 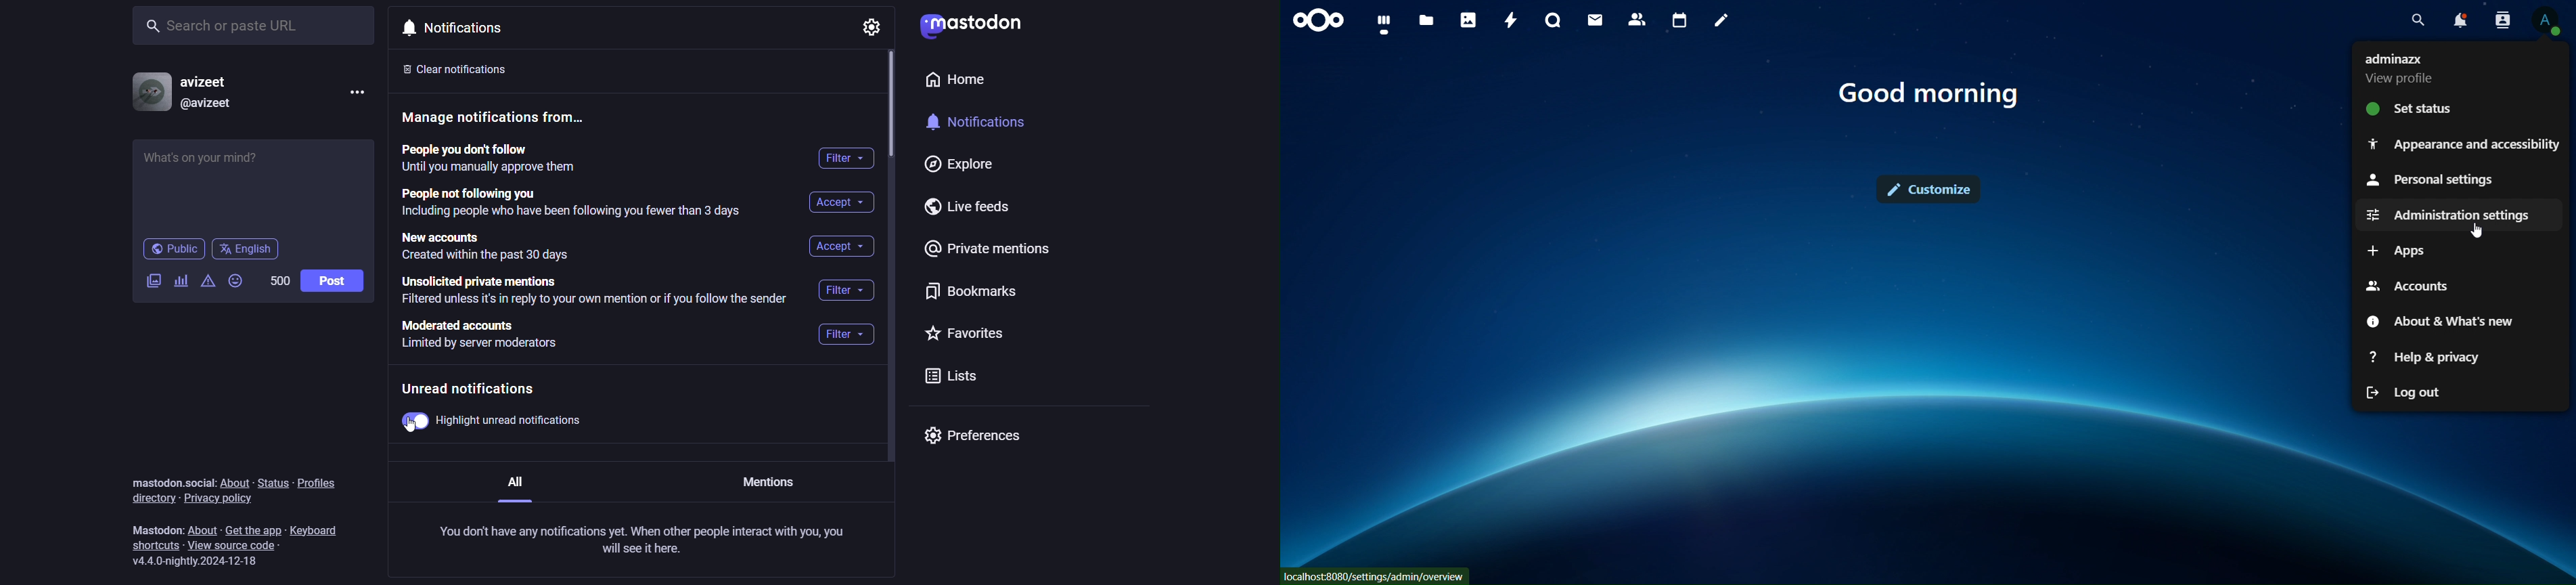 I want to click on keyboard, so click(x=321, y=527).